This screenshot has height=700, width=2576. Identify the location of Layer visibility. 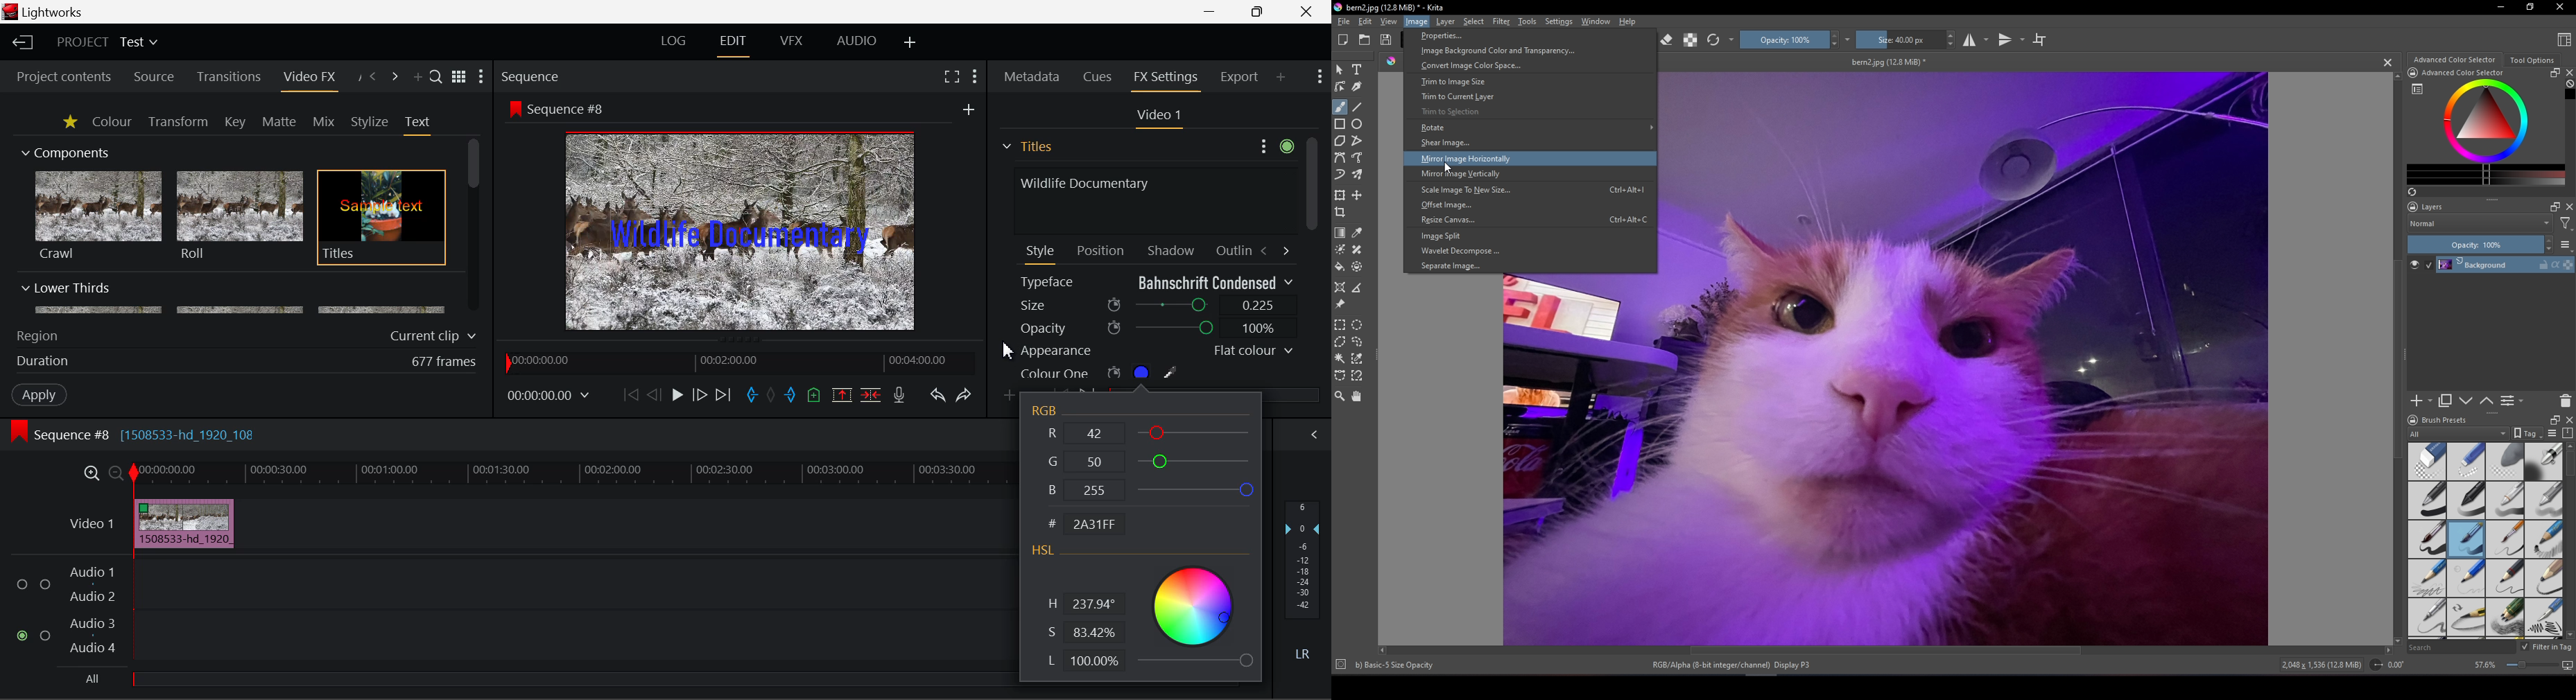
(2422, 264).